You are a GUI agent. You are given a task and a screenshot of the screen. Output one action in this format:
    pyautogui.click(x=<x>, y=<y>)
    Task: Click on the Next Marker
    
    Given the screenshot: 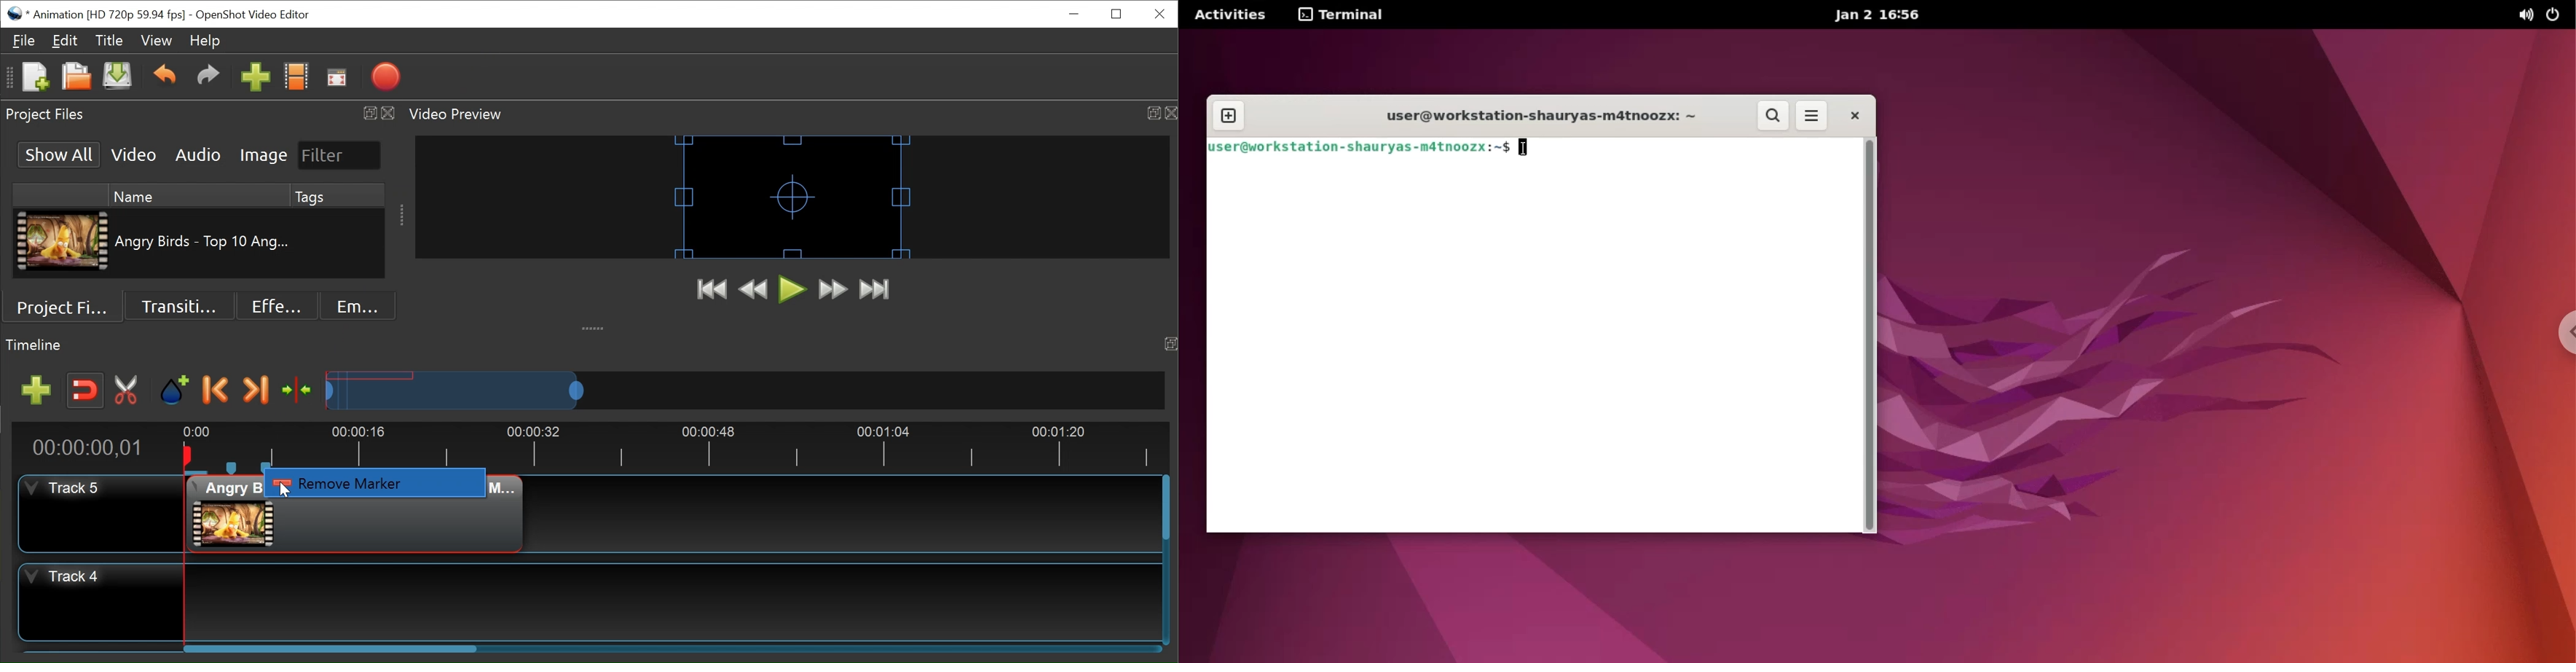 What is the action you would take?
    pyautogui.click(x=255, y=390)
    